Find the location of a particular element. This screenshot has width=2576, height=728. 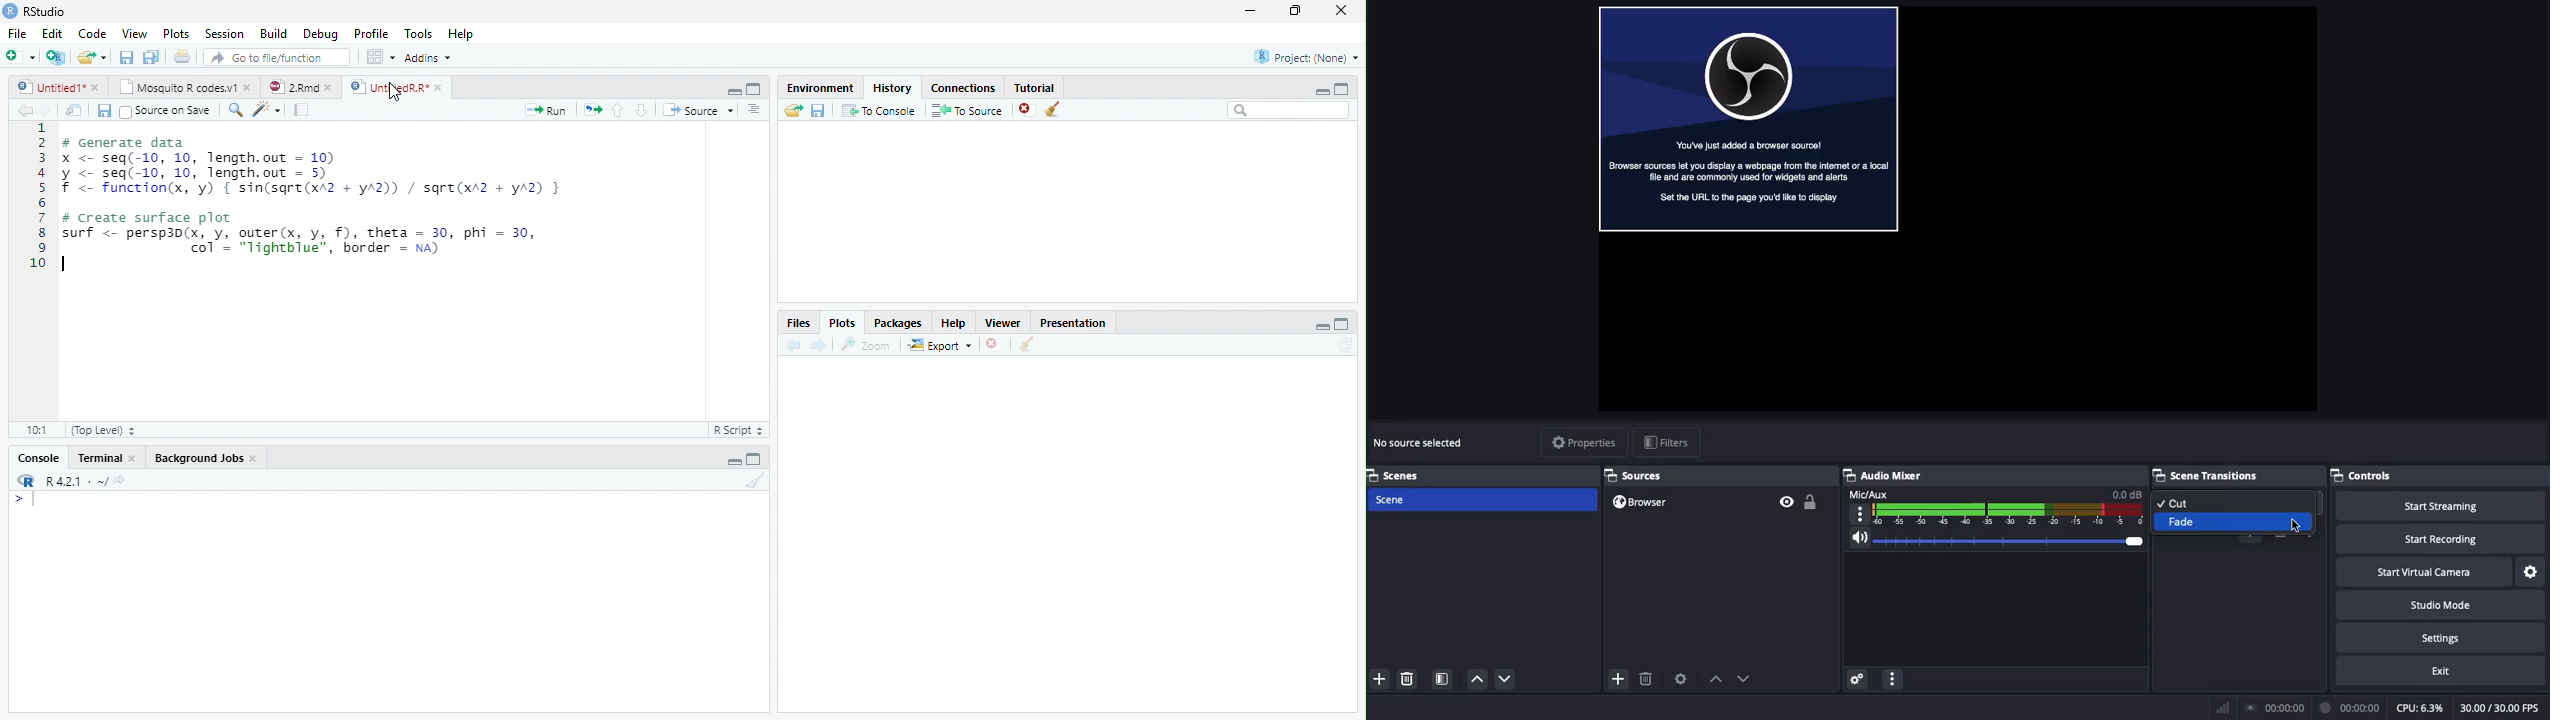

Re-run the previous code region is located at coordinates (592, 109).